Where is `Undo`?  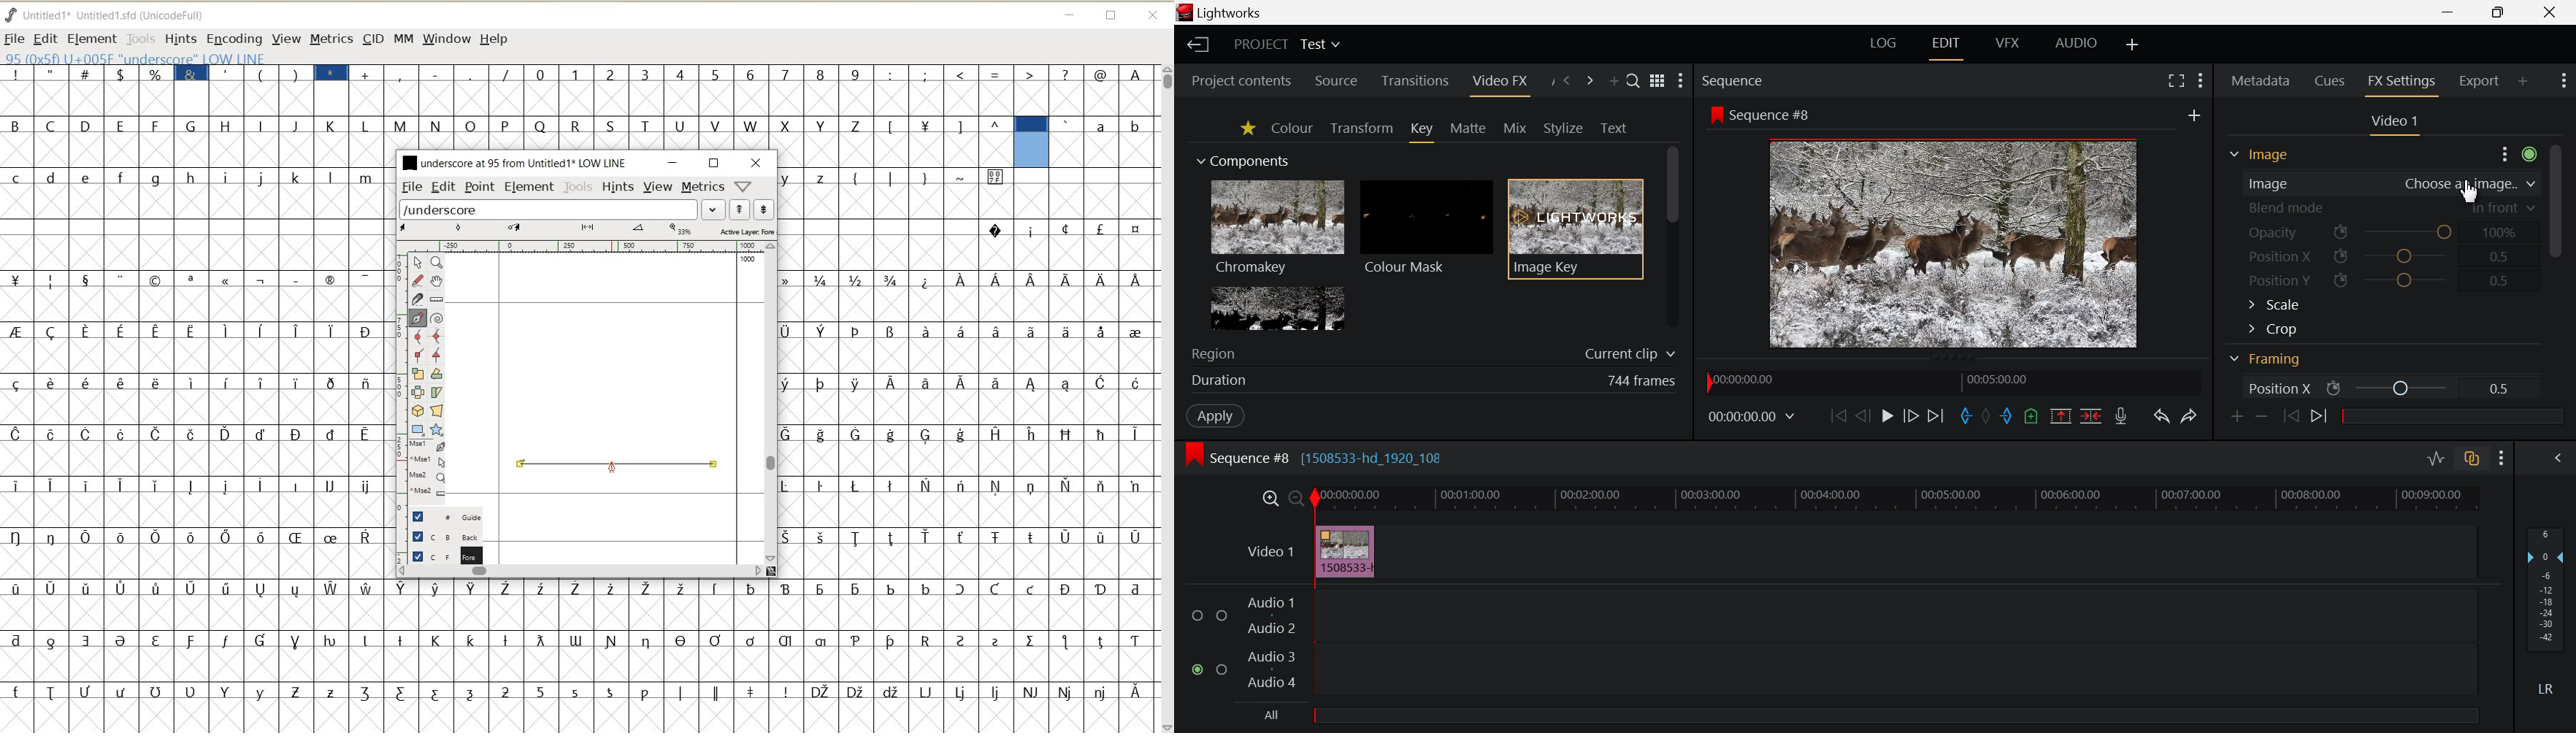
Undo is located at coordinates (2163, 415).